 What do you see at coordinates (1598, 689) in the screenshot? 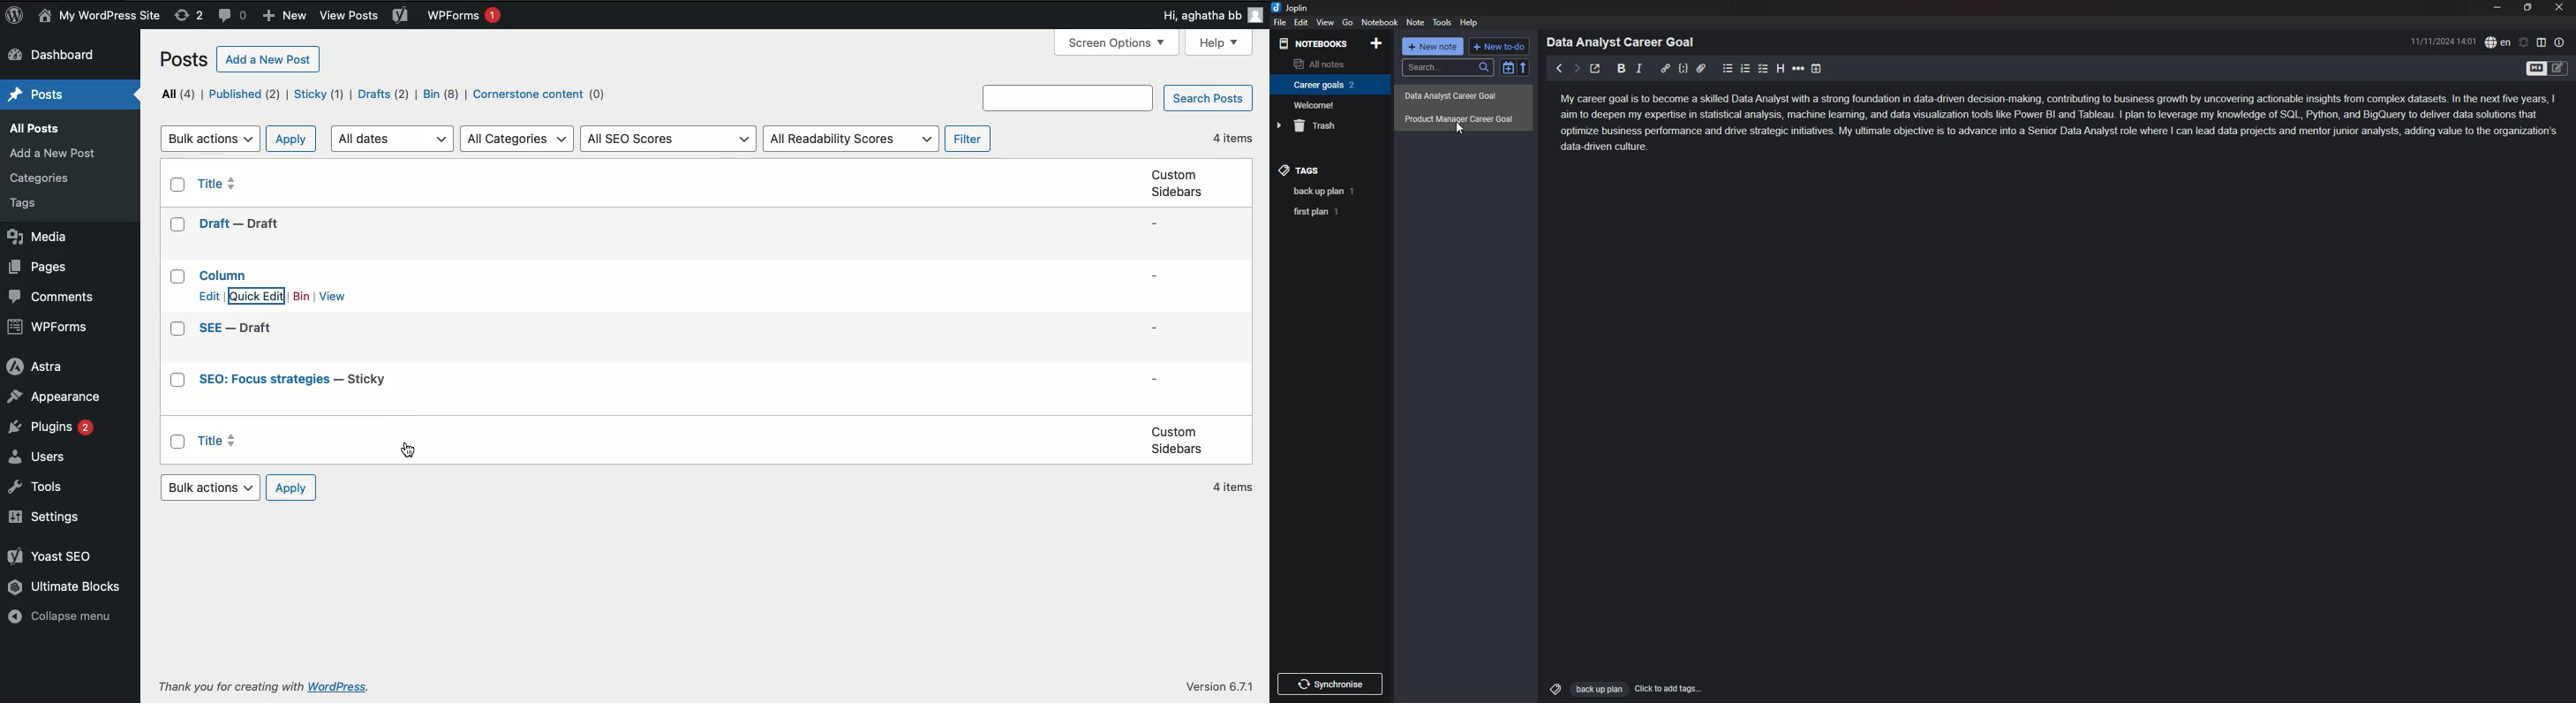
I see `Back up plan` at bounding box center [1598, 689].